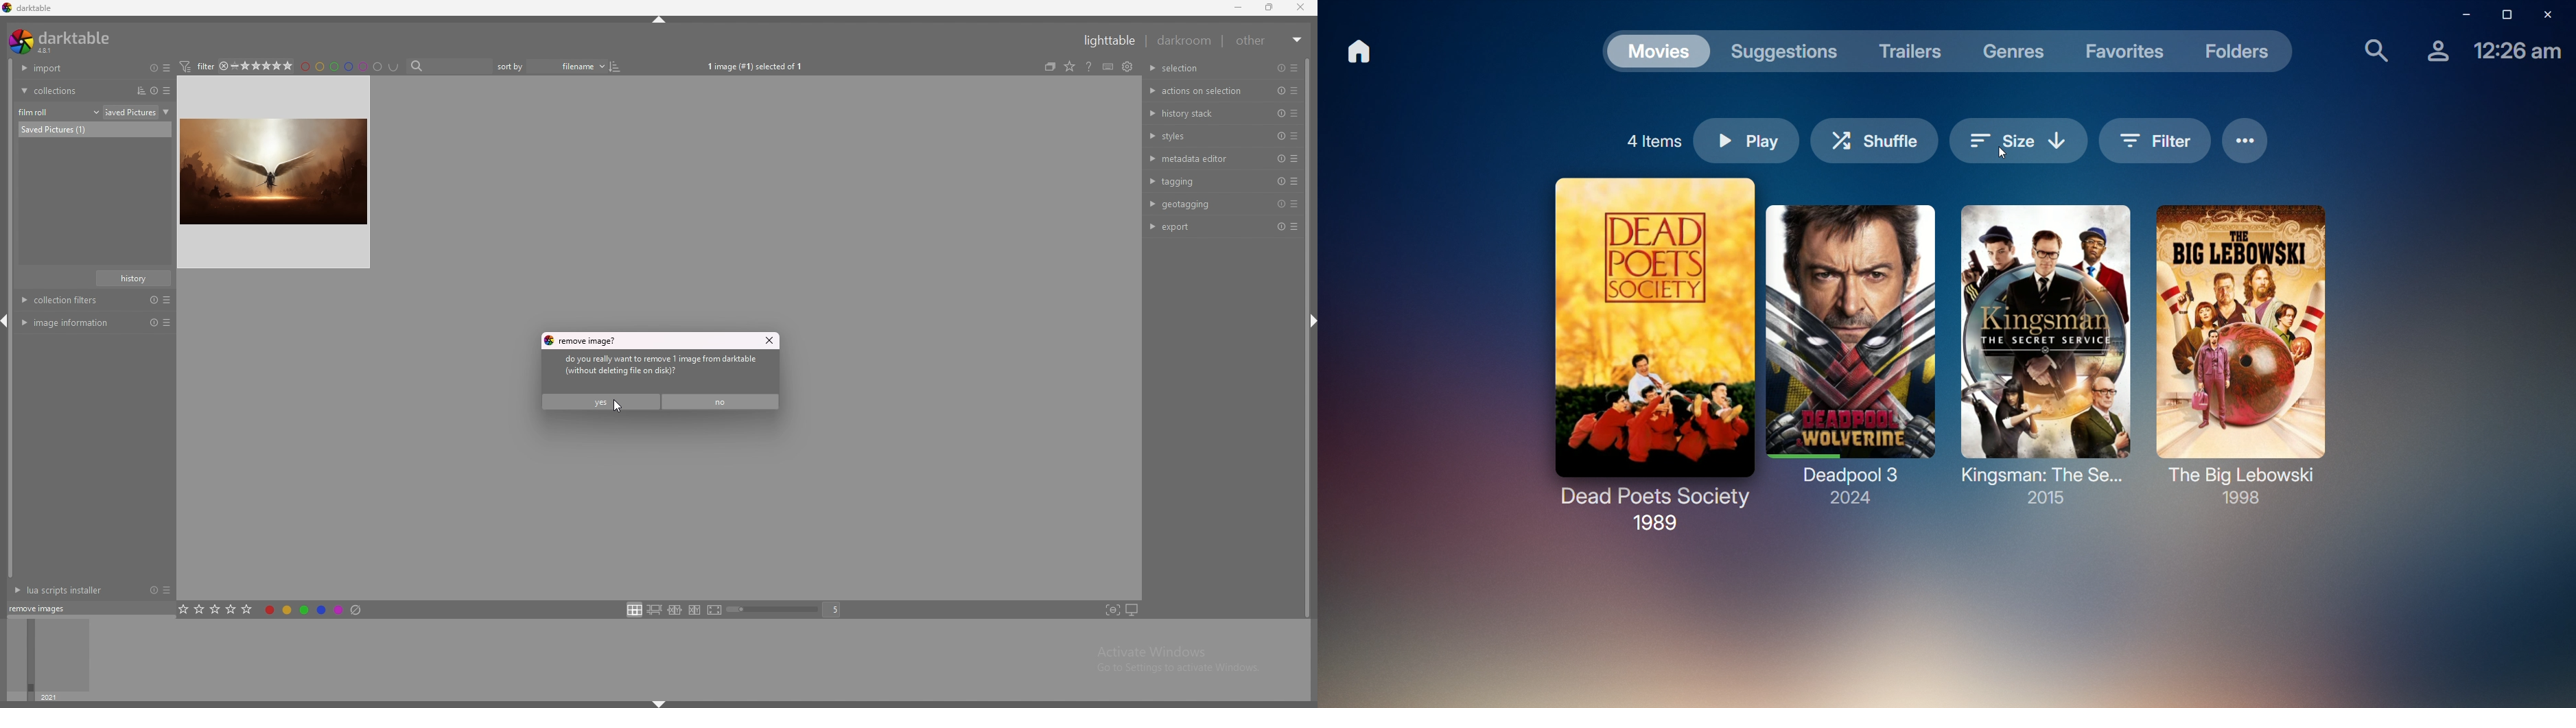 This screenshot has height=728, width=2576. What do you see at coordinates (654, 610) in the screenshot?
I see `zoomable lighttable layout` at bounding box center [654, 610].